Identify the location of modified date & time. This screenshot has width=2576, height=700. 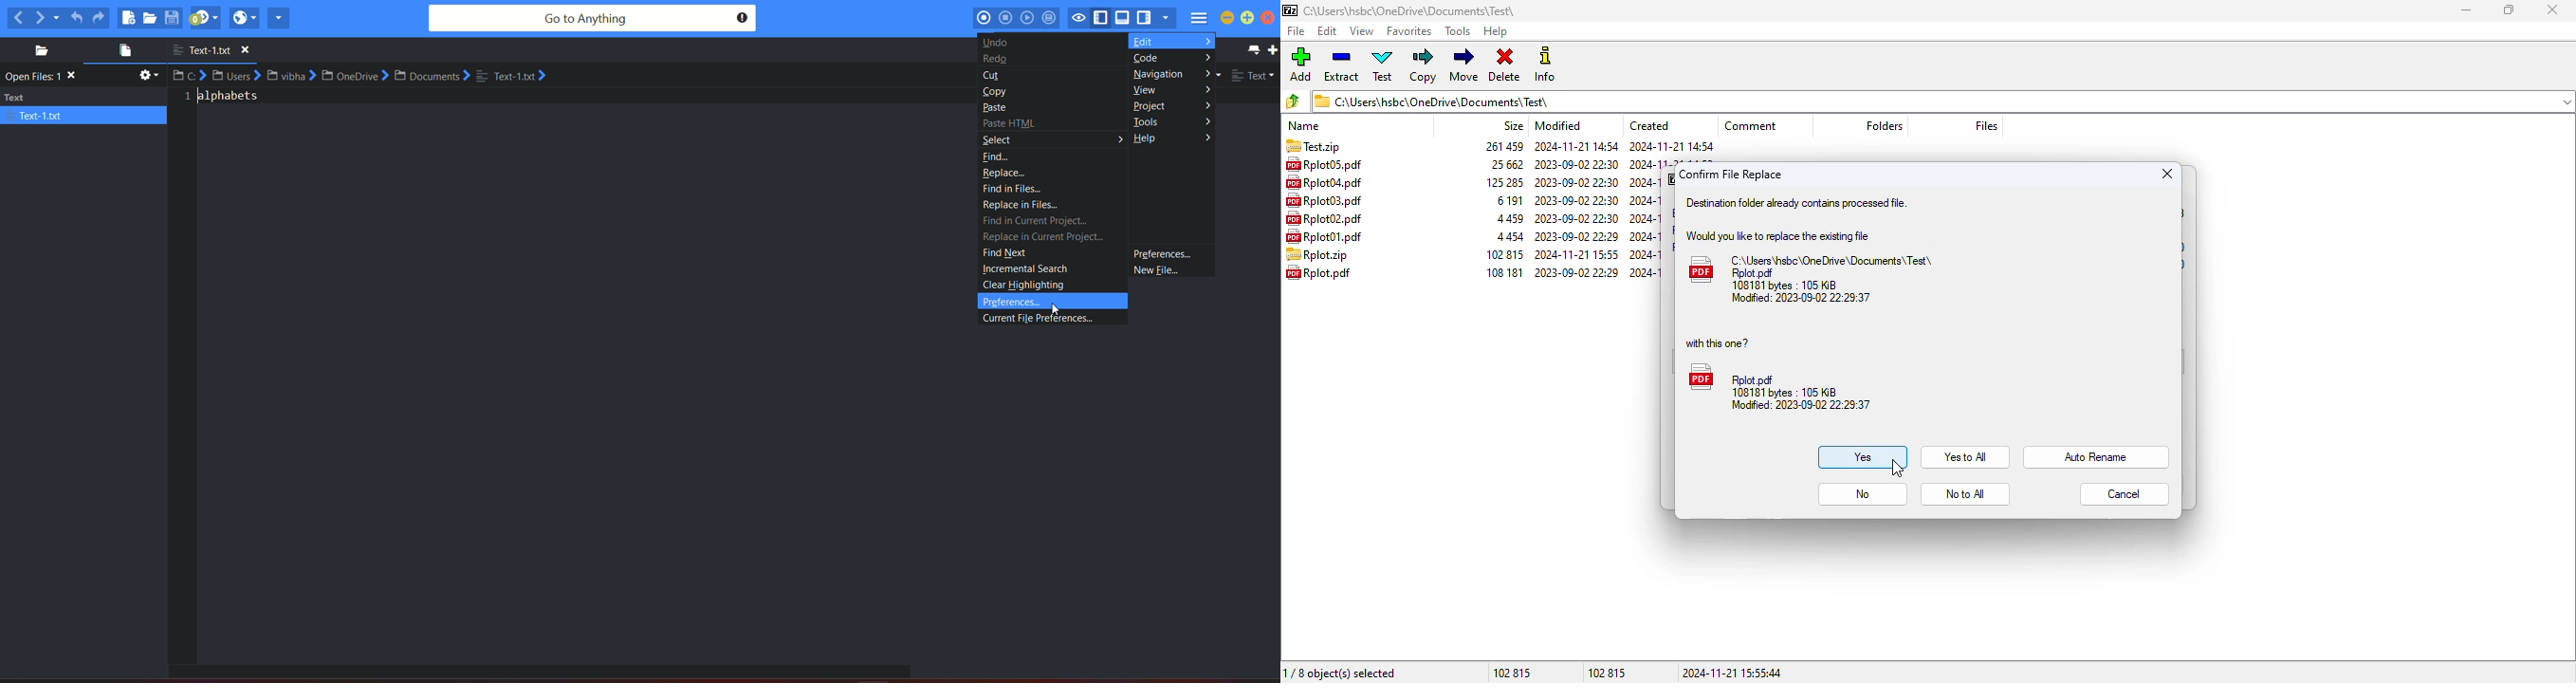
(1576, 209).